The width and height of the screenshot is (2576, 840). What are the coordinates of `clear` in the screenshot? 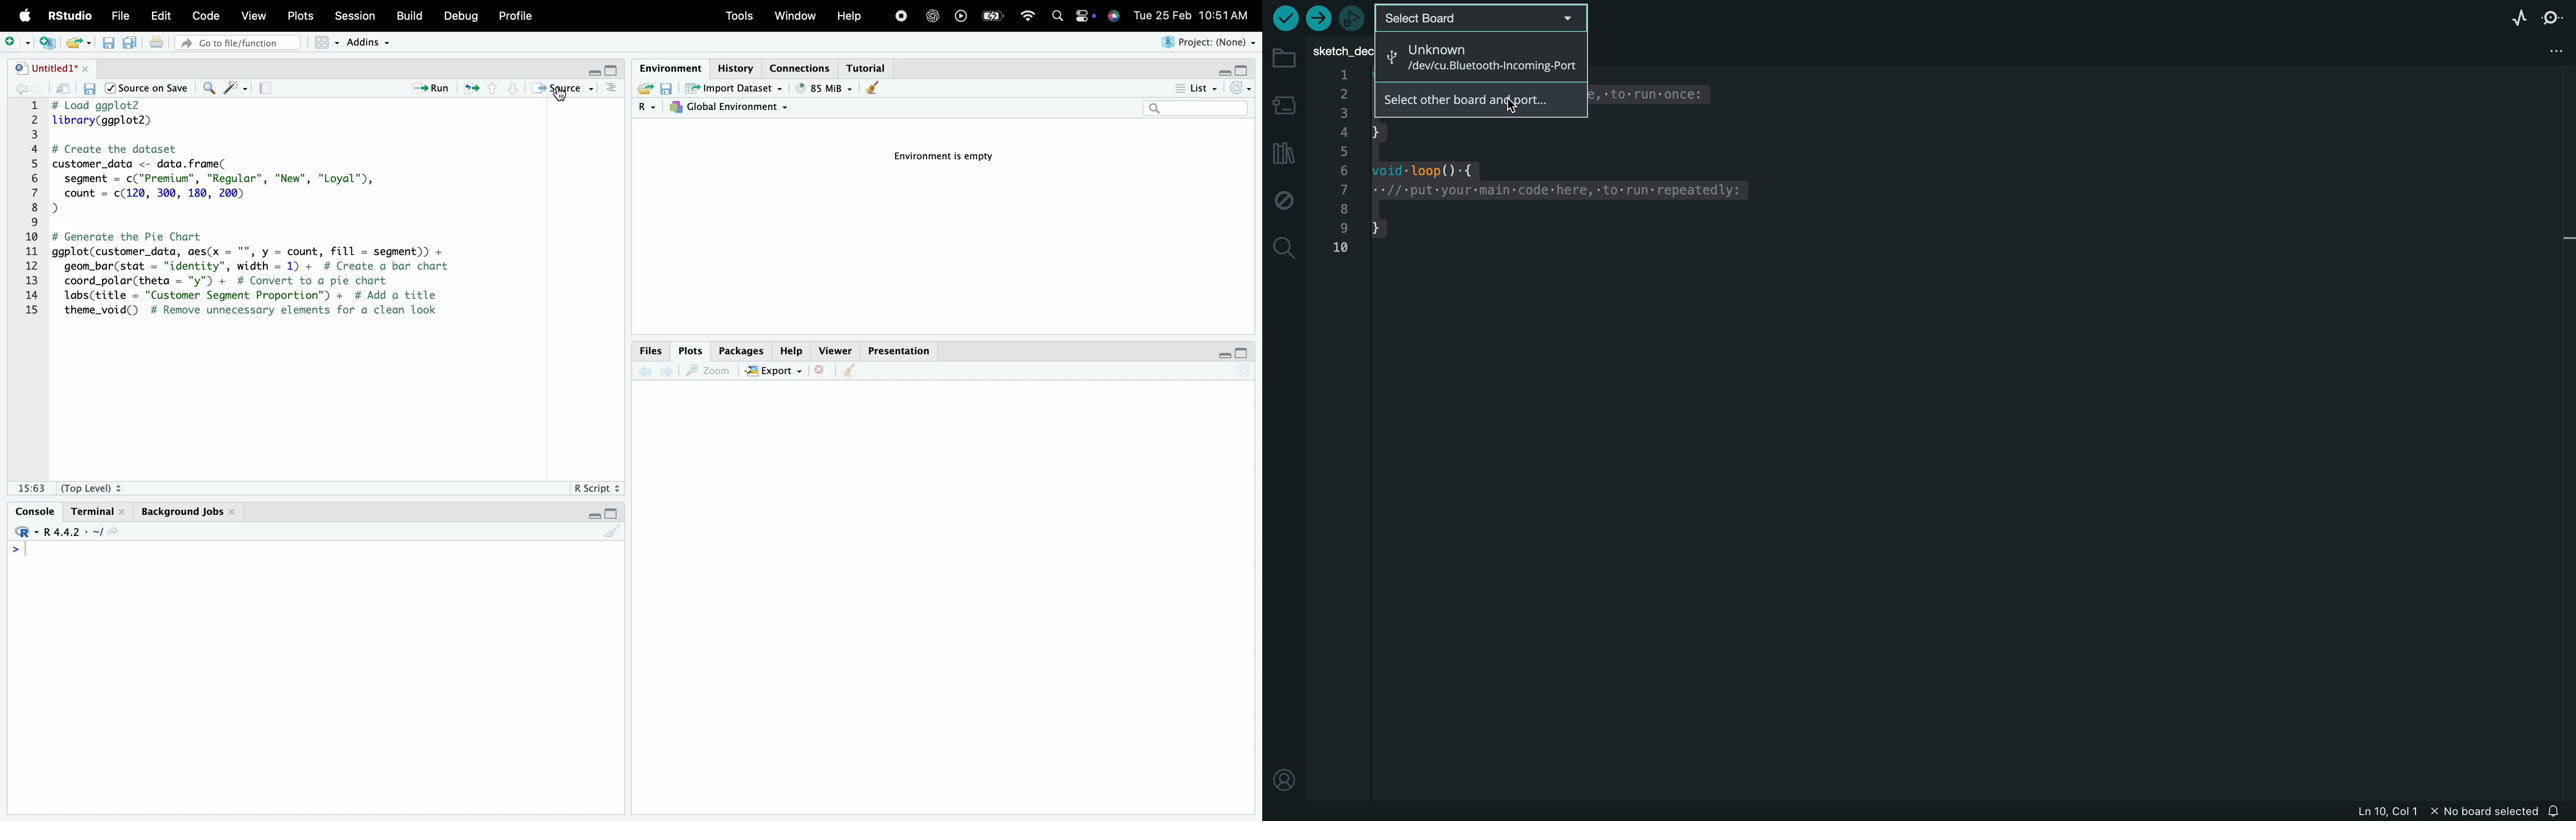 It's located at (613, 535).